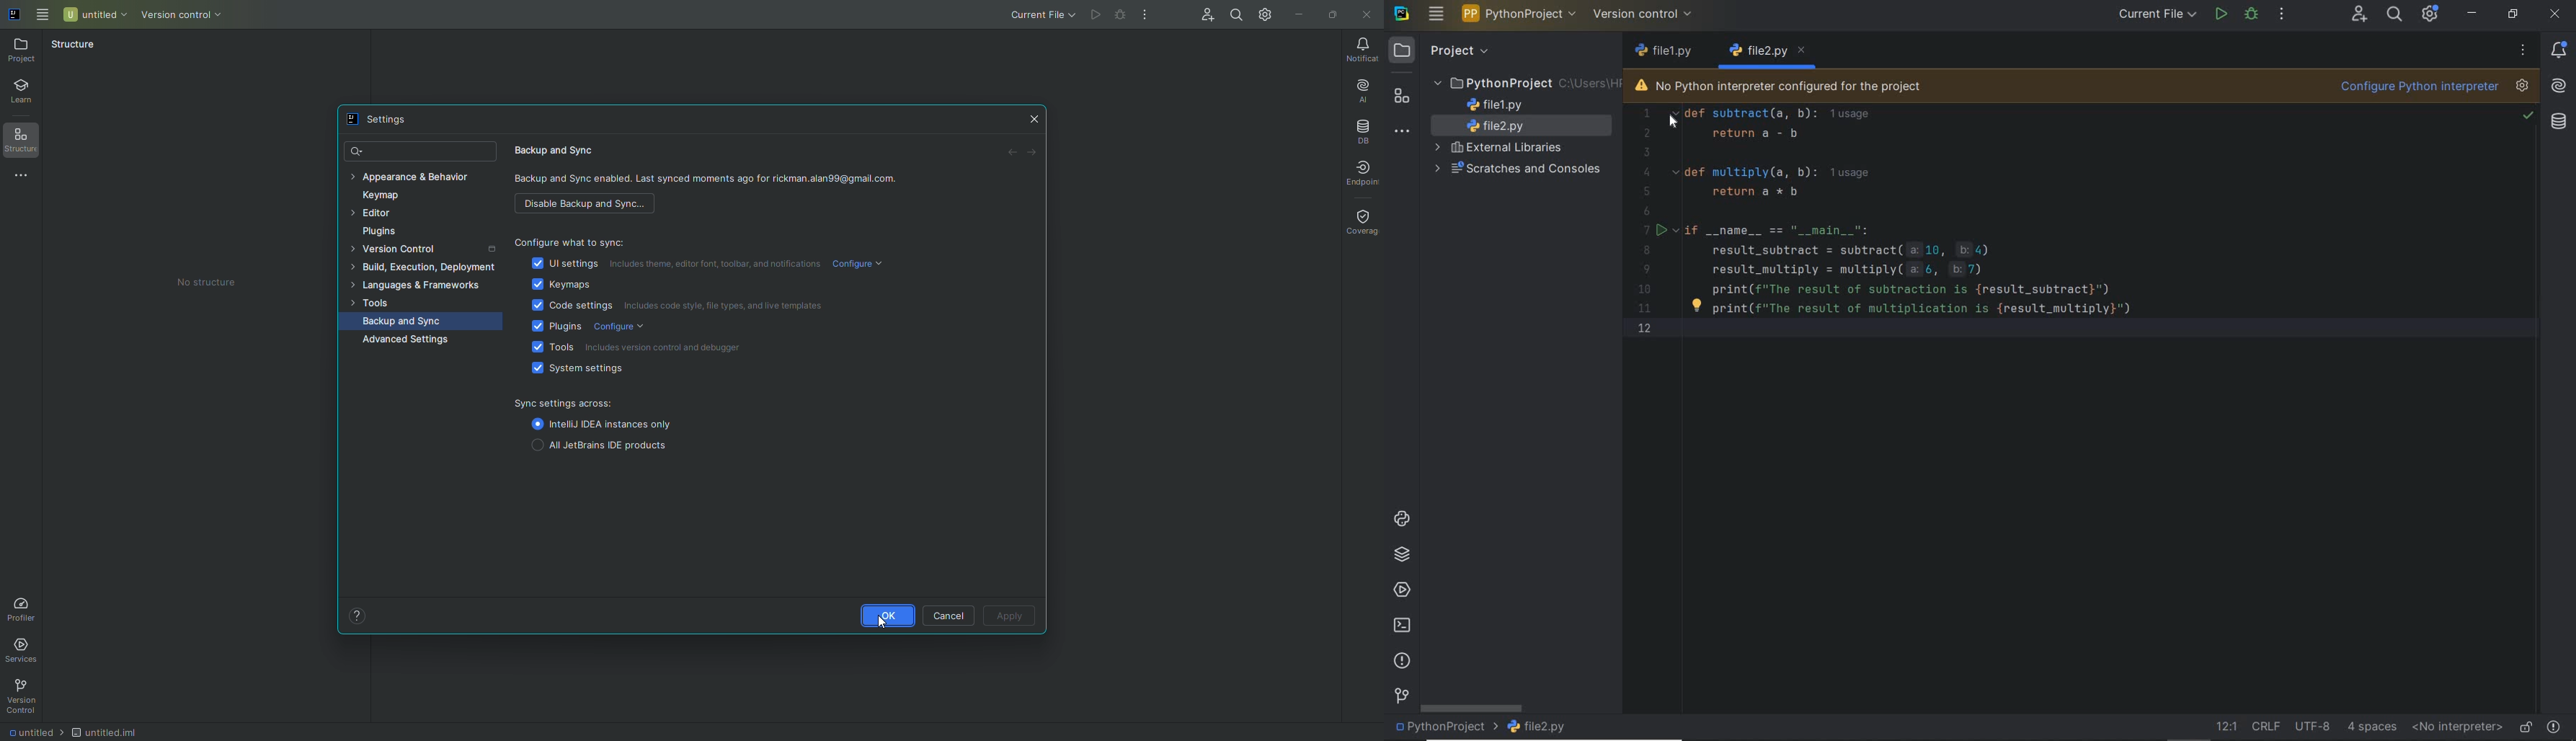 Image resolution: width=2576 pixels, height=756 pixels. I want to click on structure, so click(1405, 98).